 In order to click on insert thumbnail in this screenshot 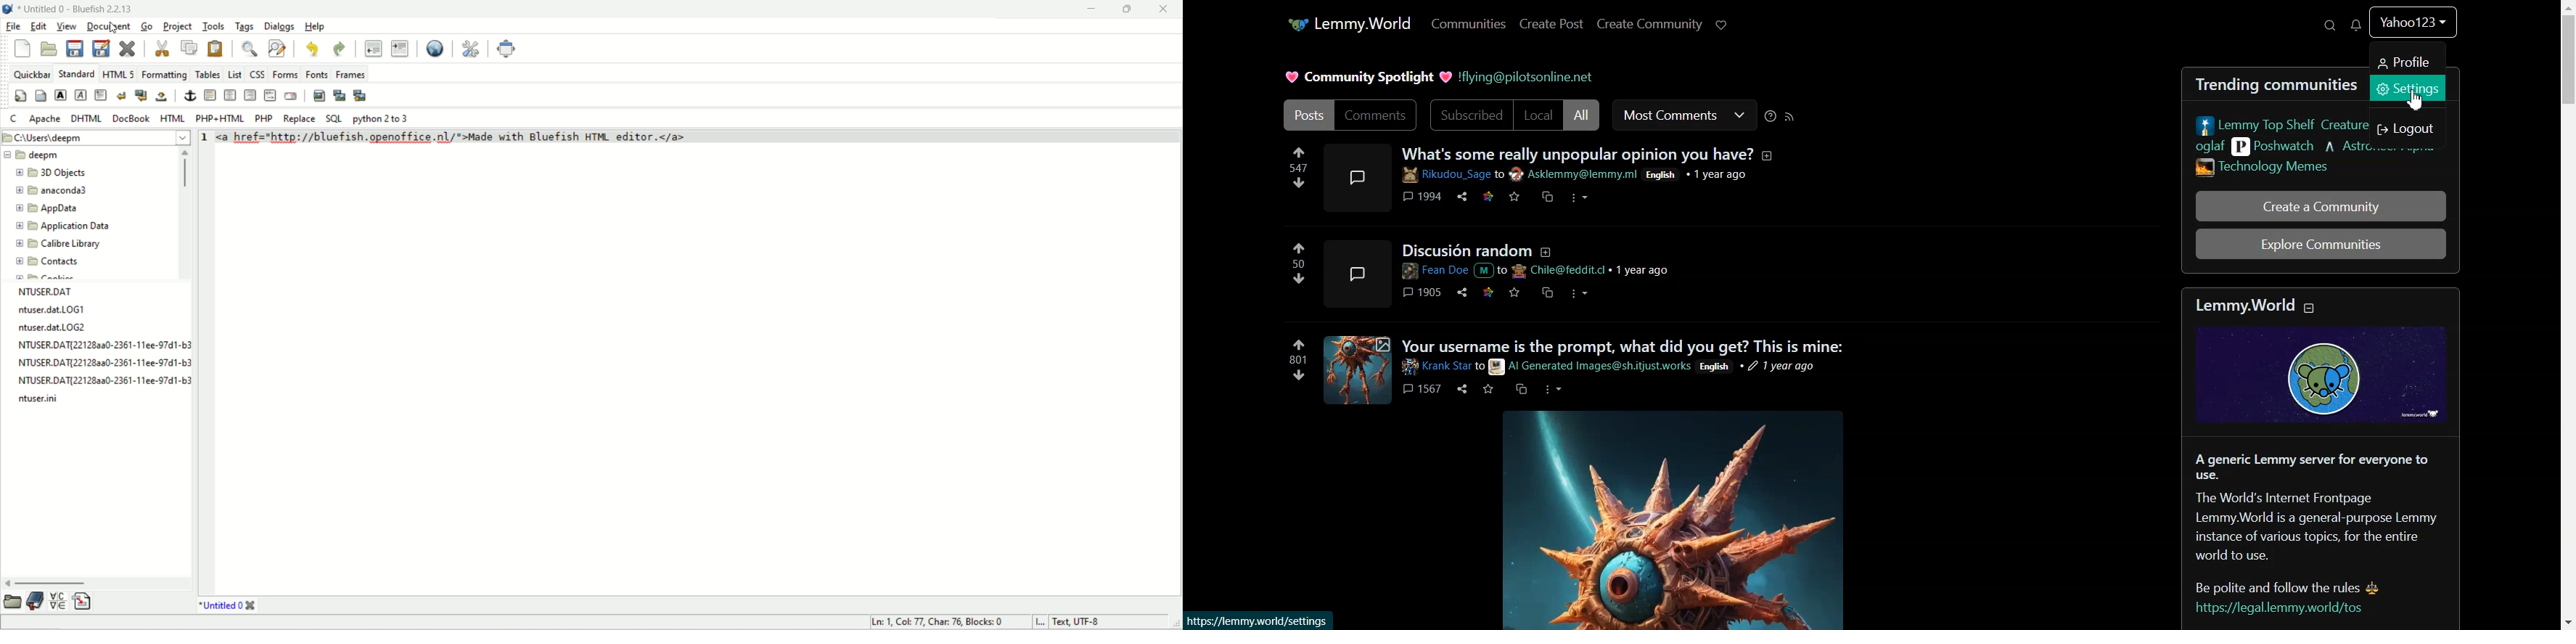, I will do `click(340, 97)`.